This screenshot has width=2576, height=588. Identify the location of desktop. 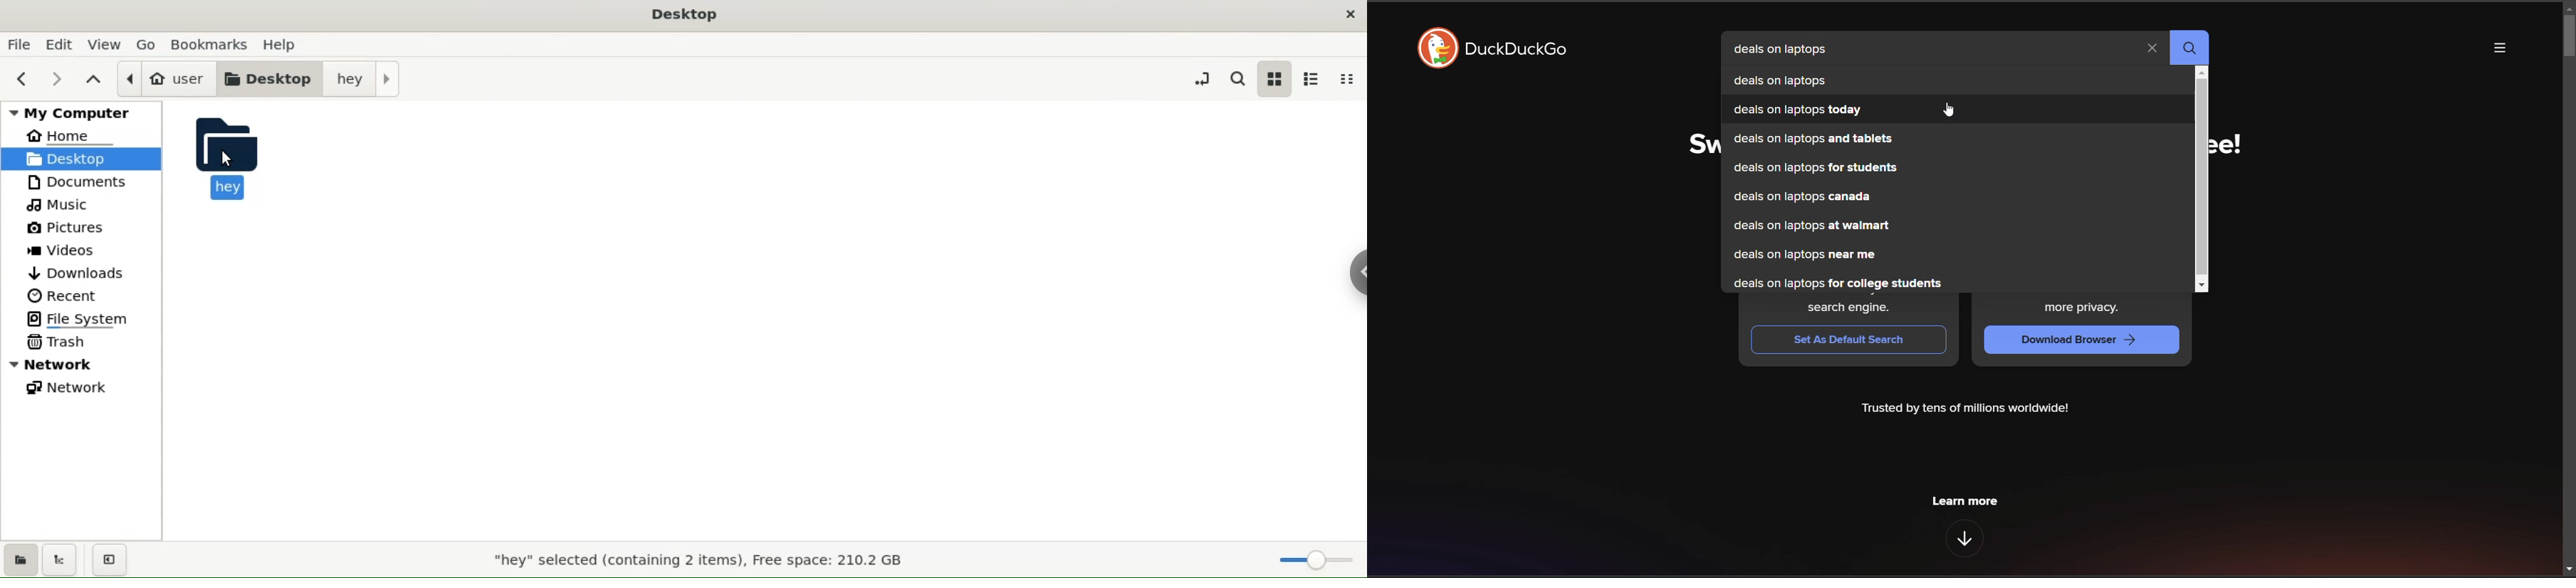
(81, 159).